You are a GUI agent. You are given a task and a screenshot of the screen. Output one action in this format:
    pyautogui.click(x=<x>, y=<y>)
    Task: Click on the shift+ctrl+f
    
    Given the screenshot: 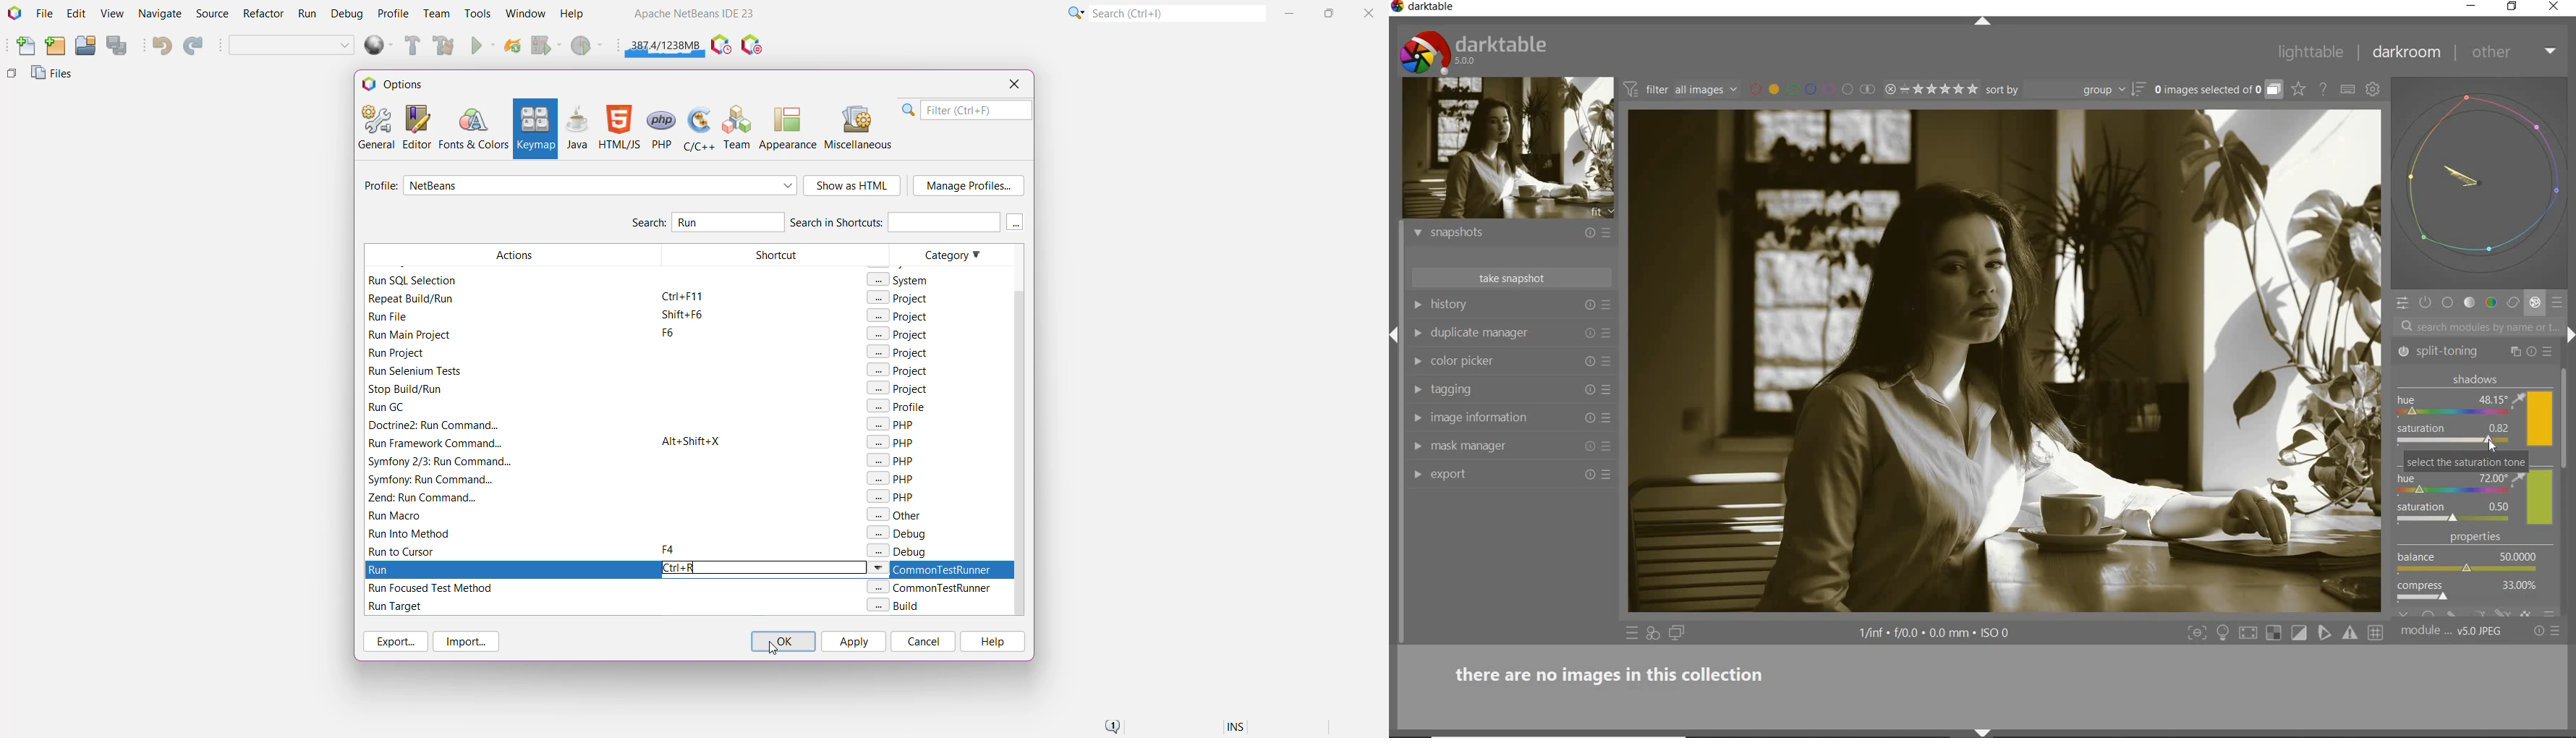 What is the action you would take?
    pyautogui.click(x=2197, y=633)
    